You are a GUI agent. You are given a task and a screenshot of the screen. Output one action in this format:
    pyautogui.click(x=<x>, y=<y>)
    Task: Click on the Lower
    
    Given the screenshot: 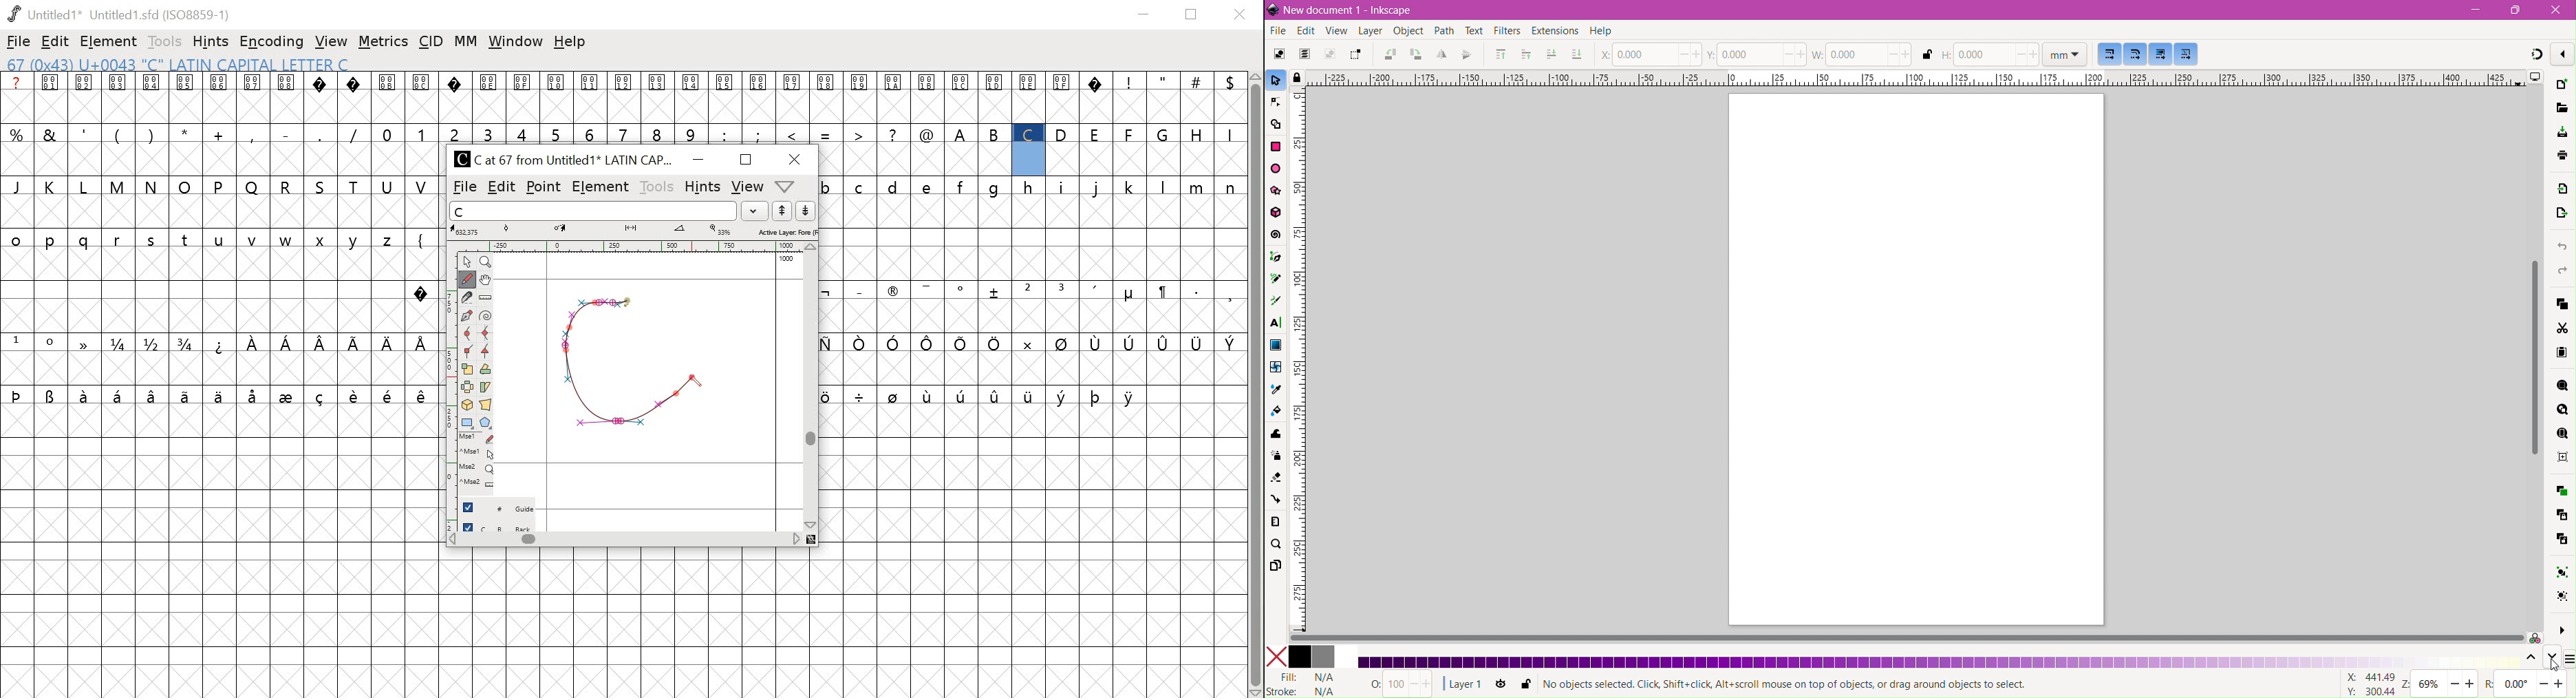 What is the action you would take?
    pyautogui.click(x=1551, y=53)
    